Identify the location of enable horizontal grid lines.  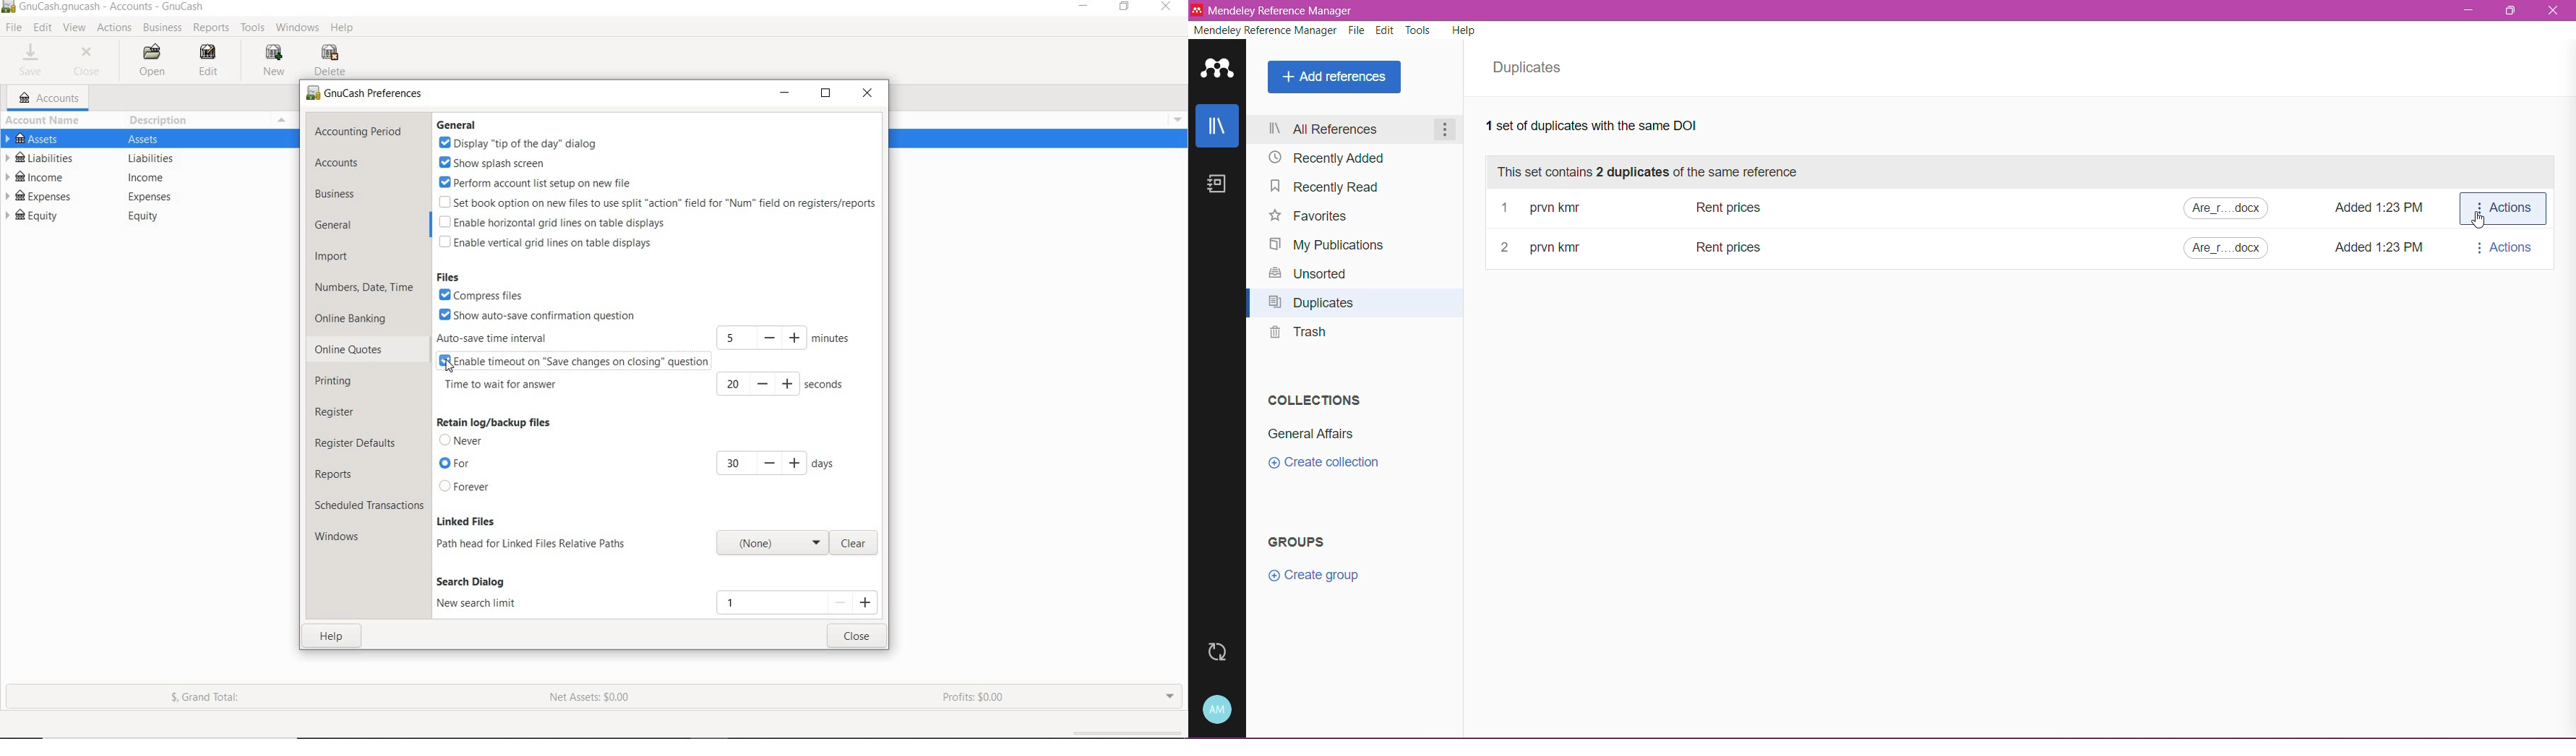
(553, 222).